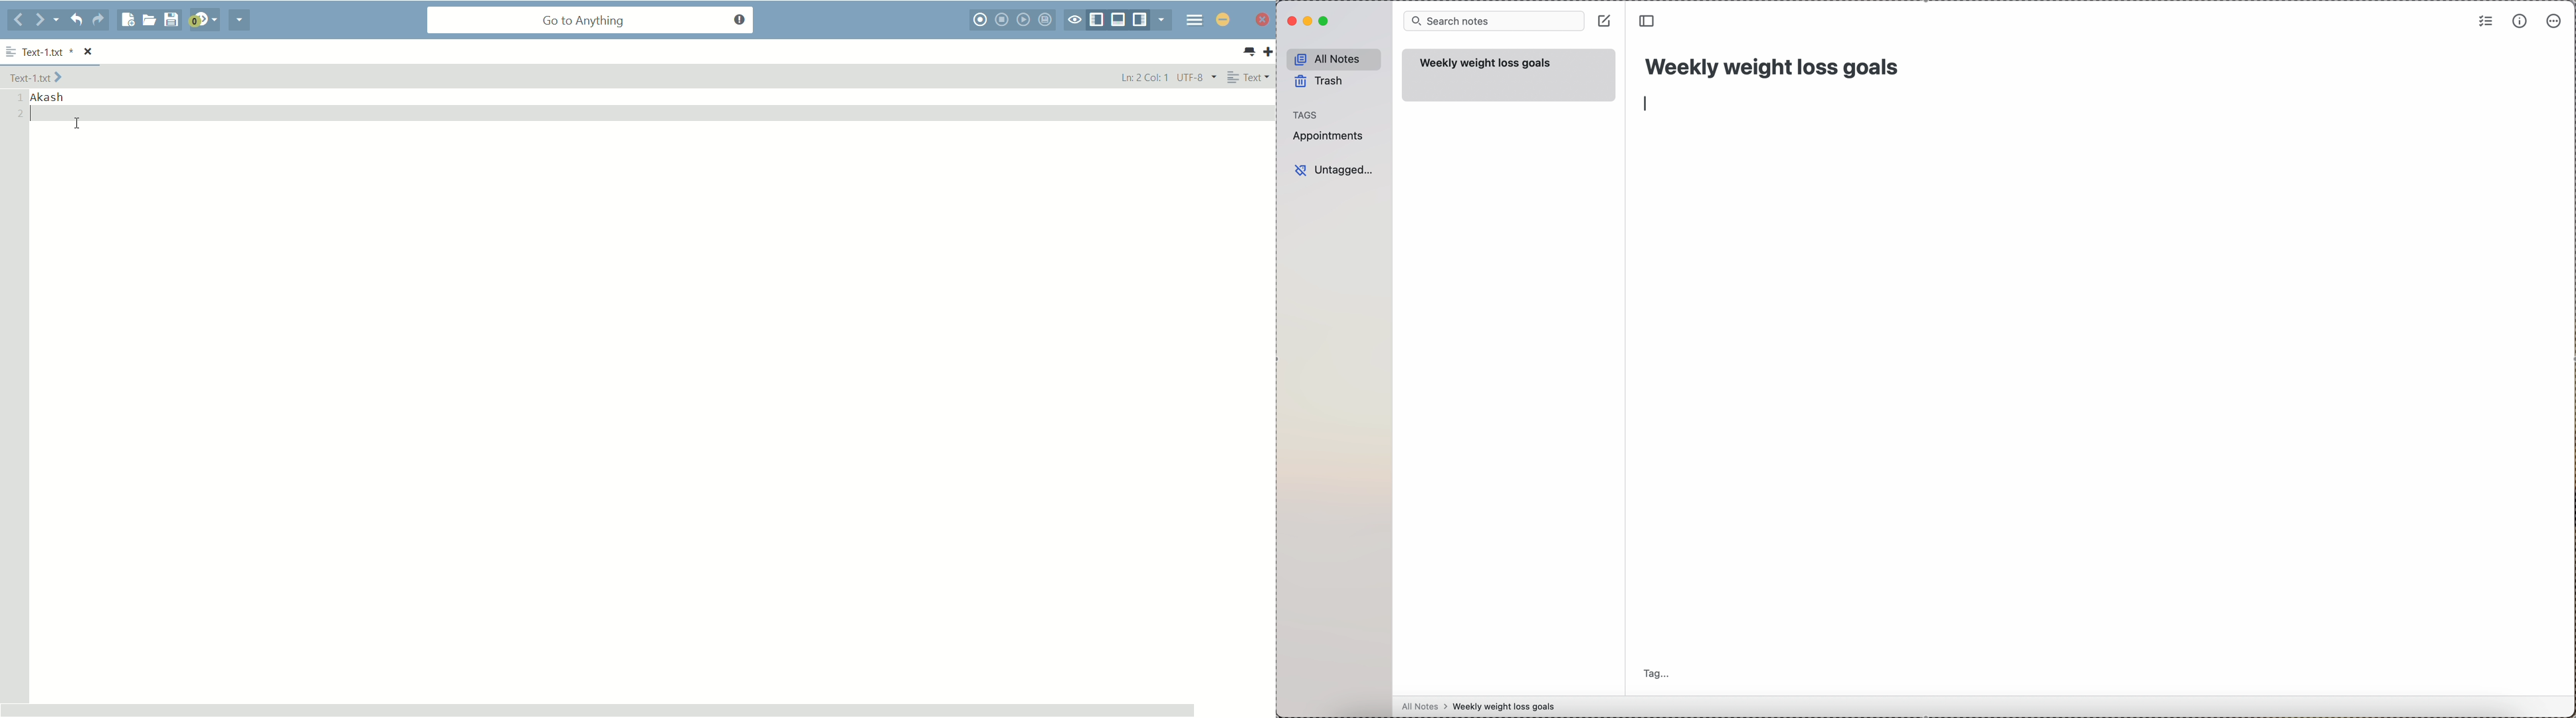 The width and height of the screenshot is (2576, 728). I want to click on show/hide left panel, so click(1096, 20).